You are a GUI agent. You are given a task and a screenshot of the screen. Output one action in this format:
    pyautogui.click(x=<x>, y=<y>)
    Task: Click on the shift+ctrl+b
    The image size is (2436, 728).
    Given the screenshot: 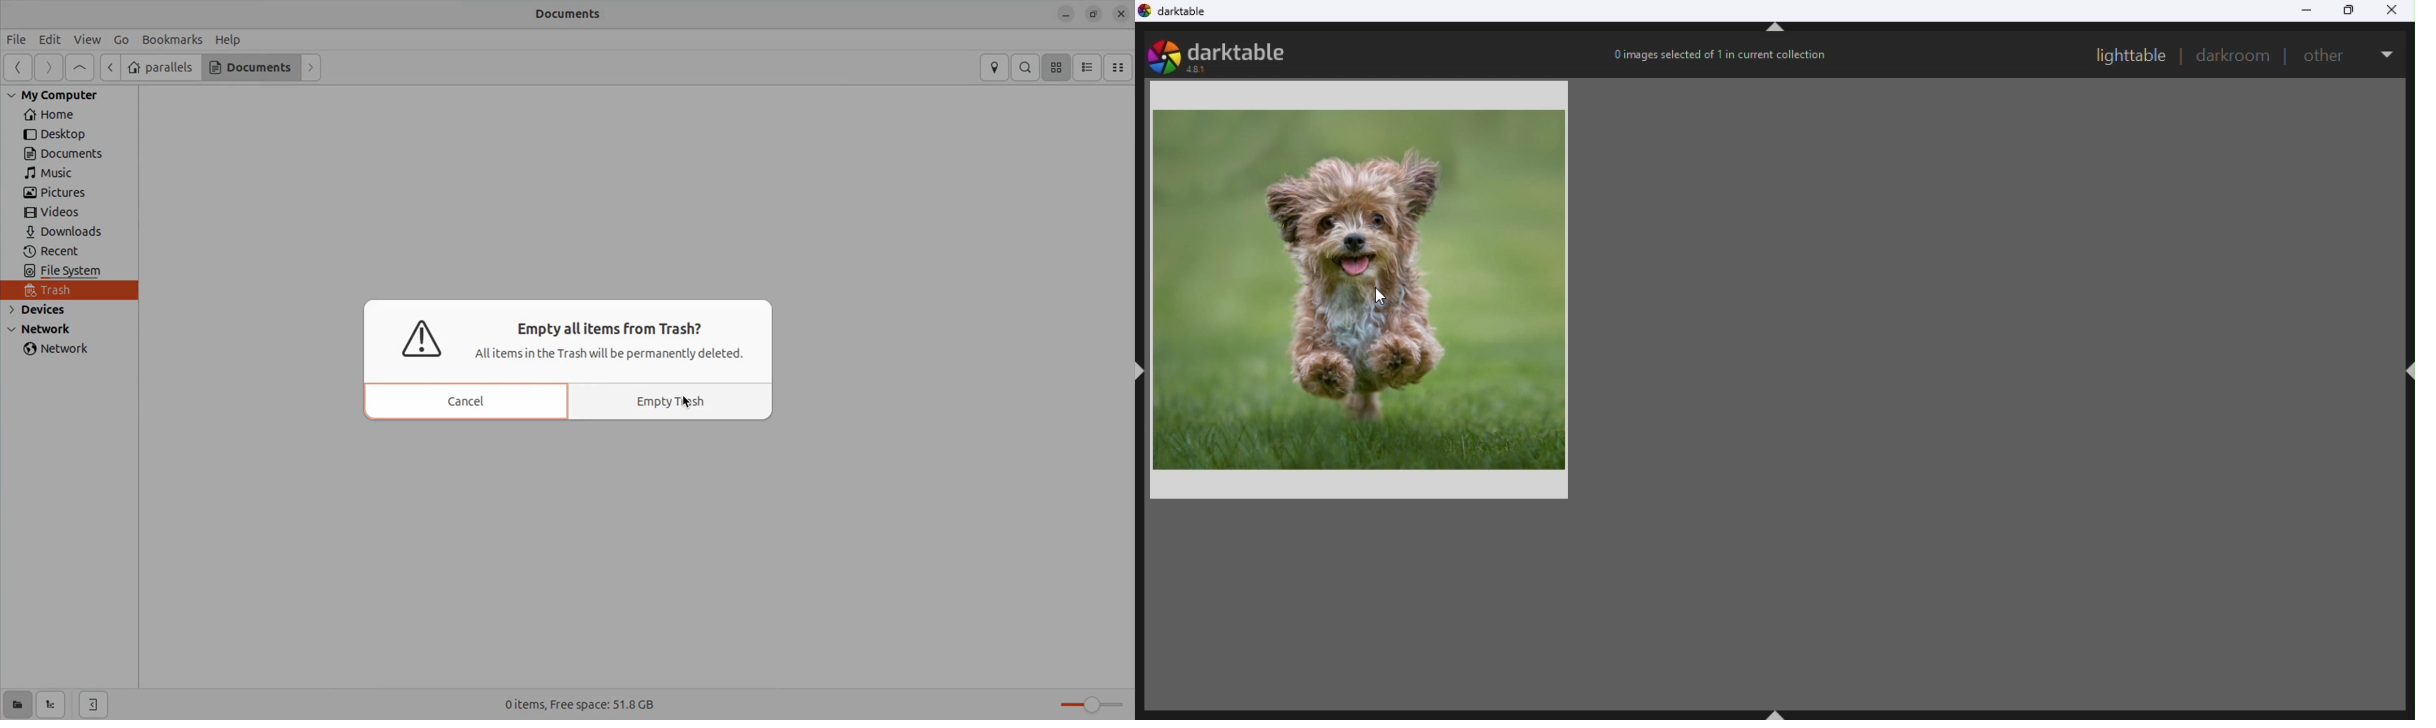 What is the action you would take?
    pyautogui.click(x=1779, y=712)
    